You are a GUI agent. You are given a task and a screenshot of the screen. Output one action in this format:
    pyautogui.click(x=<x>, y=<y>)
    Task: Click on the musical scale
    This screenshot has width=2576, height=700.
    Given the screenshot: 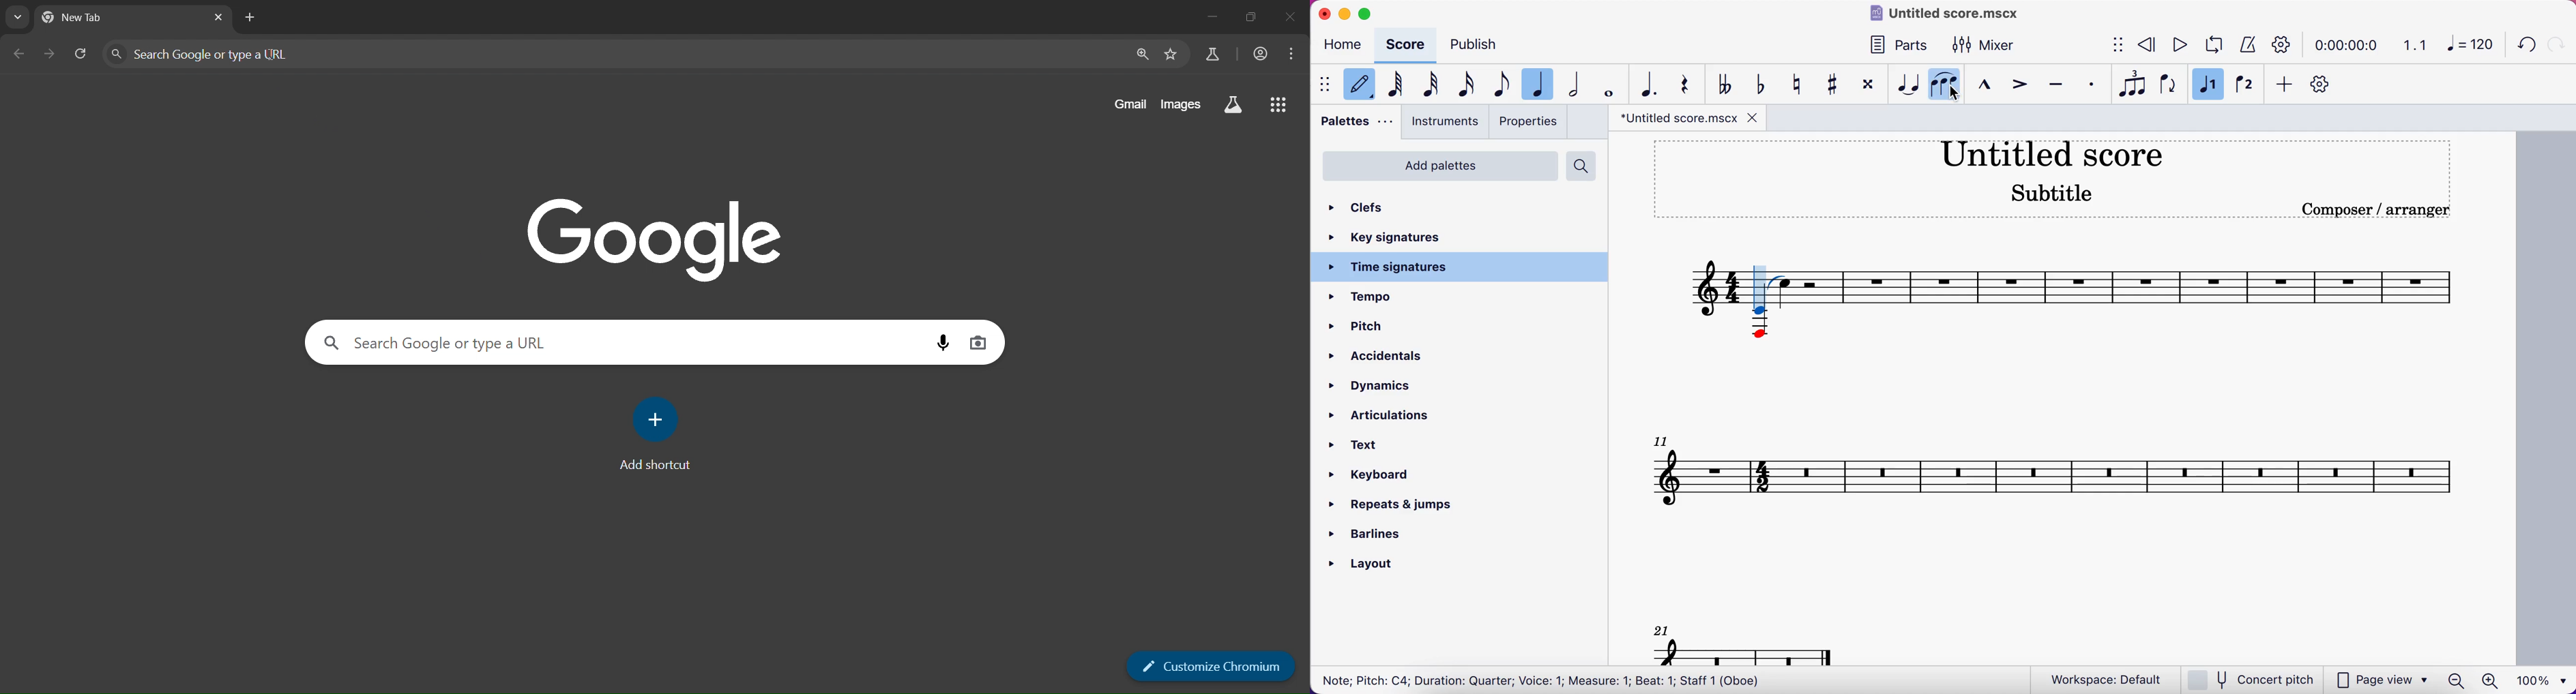 What is the action you would take?
    pyautogui.click(x=2065, y=443)
    